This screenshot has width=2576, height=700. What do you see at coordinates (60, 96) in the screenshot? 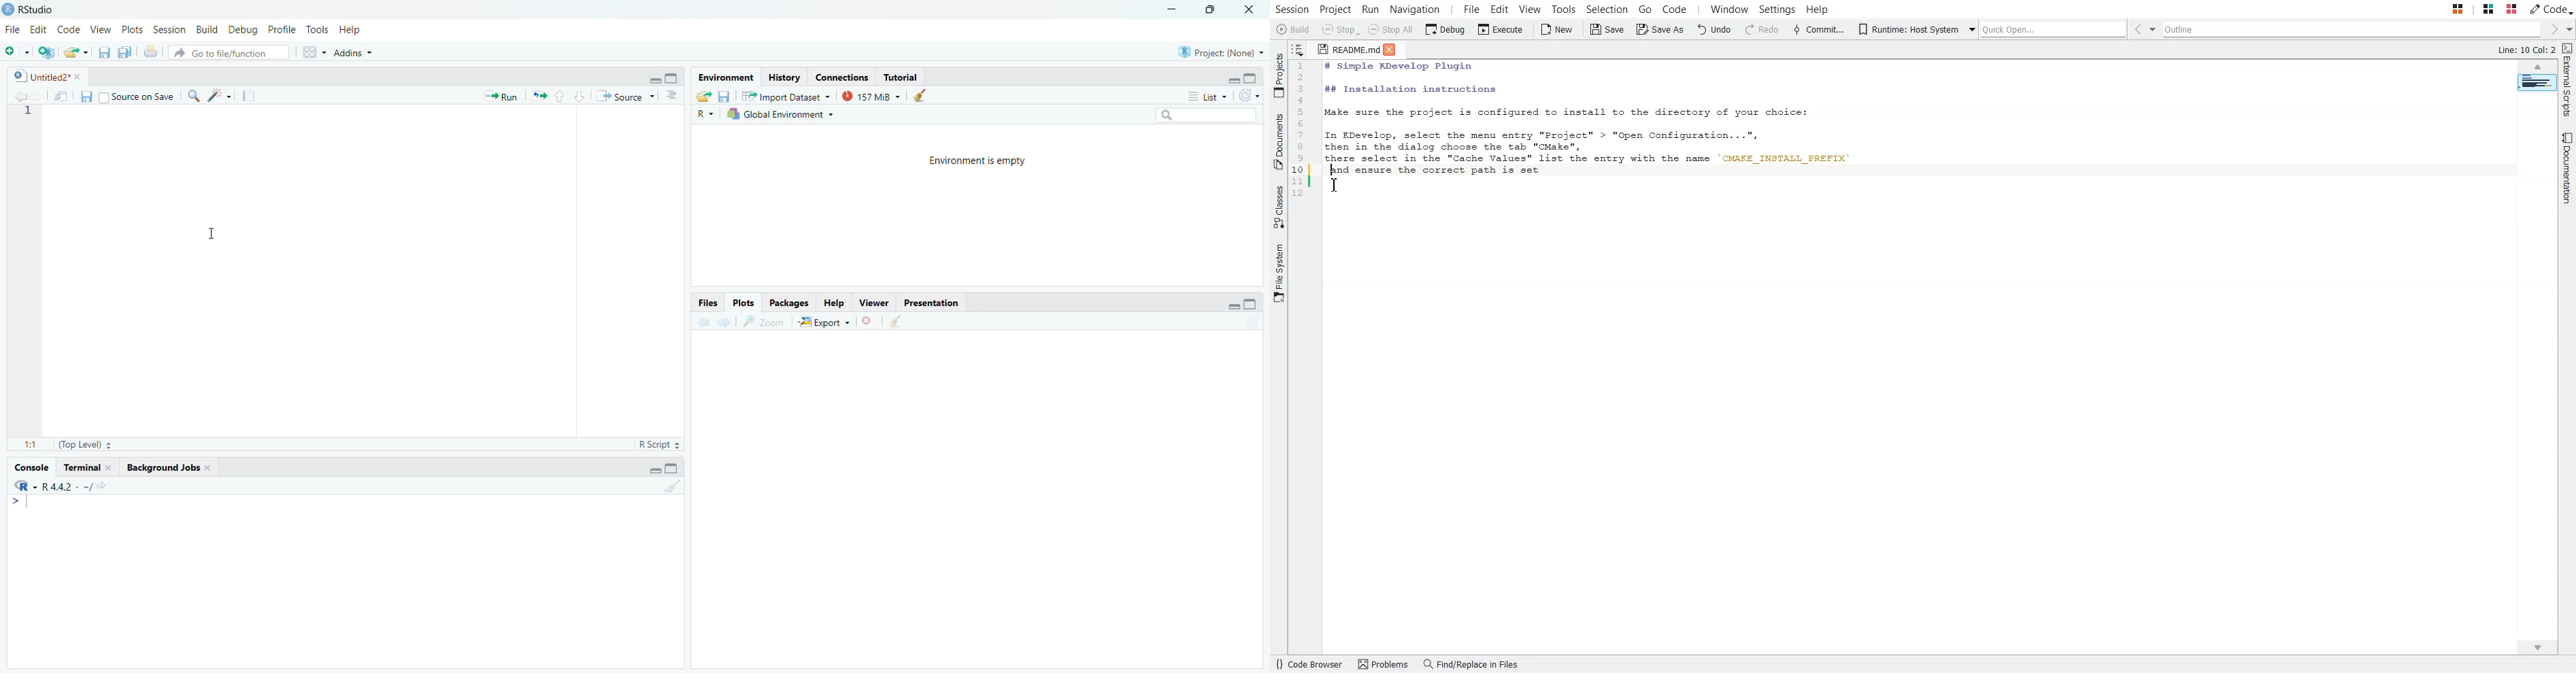
I see `show in new window` at bounding box center [60, 96].